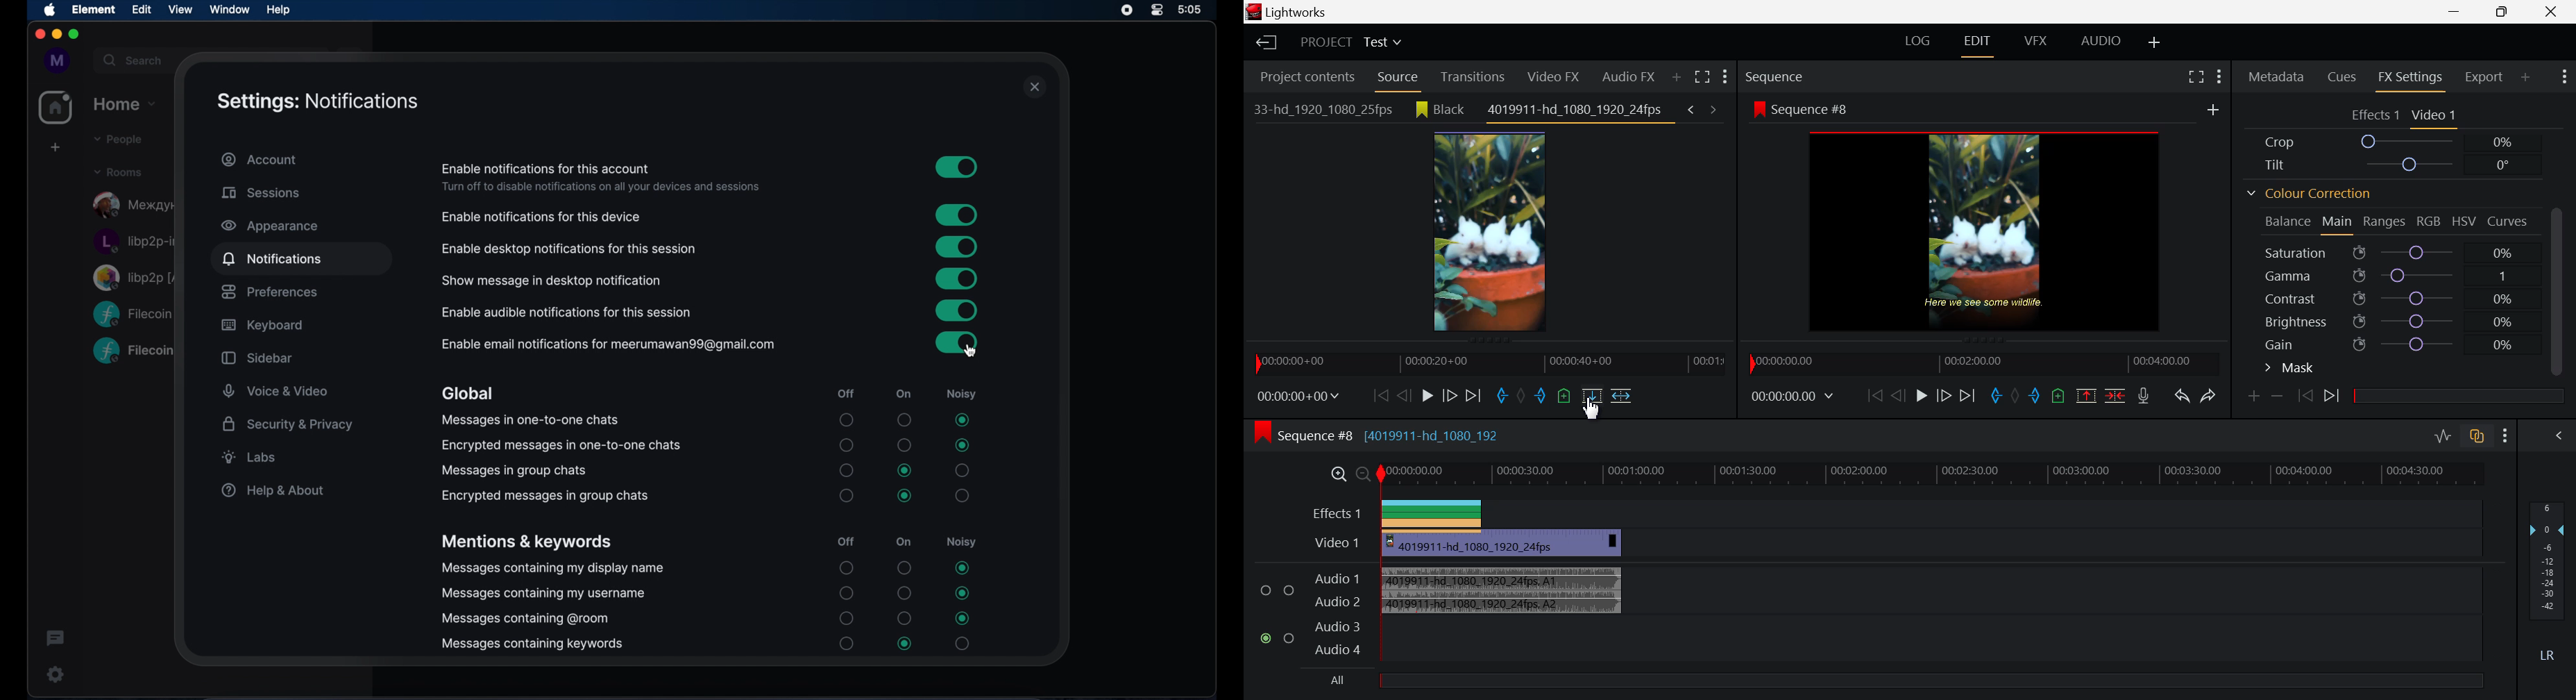  What do you see at coordinates (1157, 10) in the screenshot?
I see `control center` at bounding box center [1157, 10].